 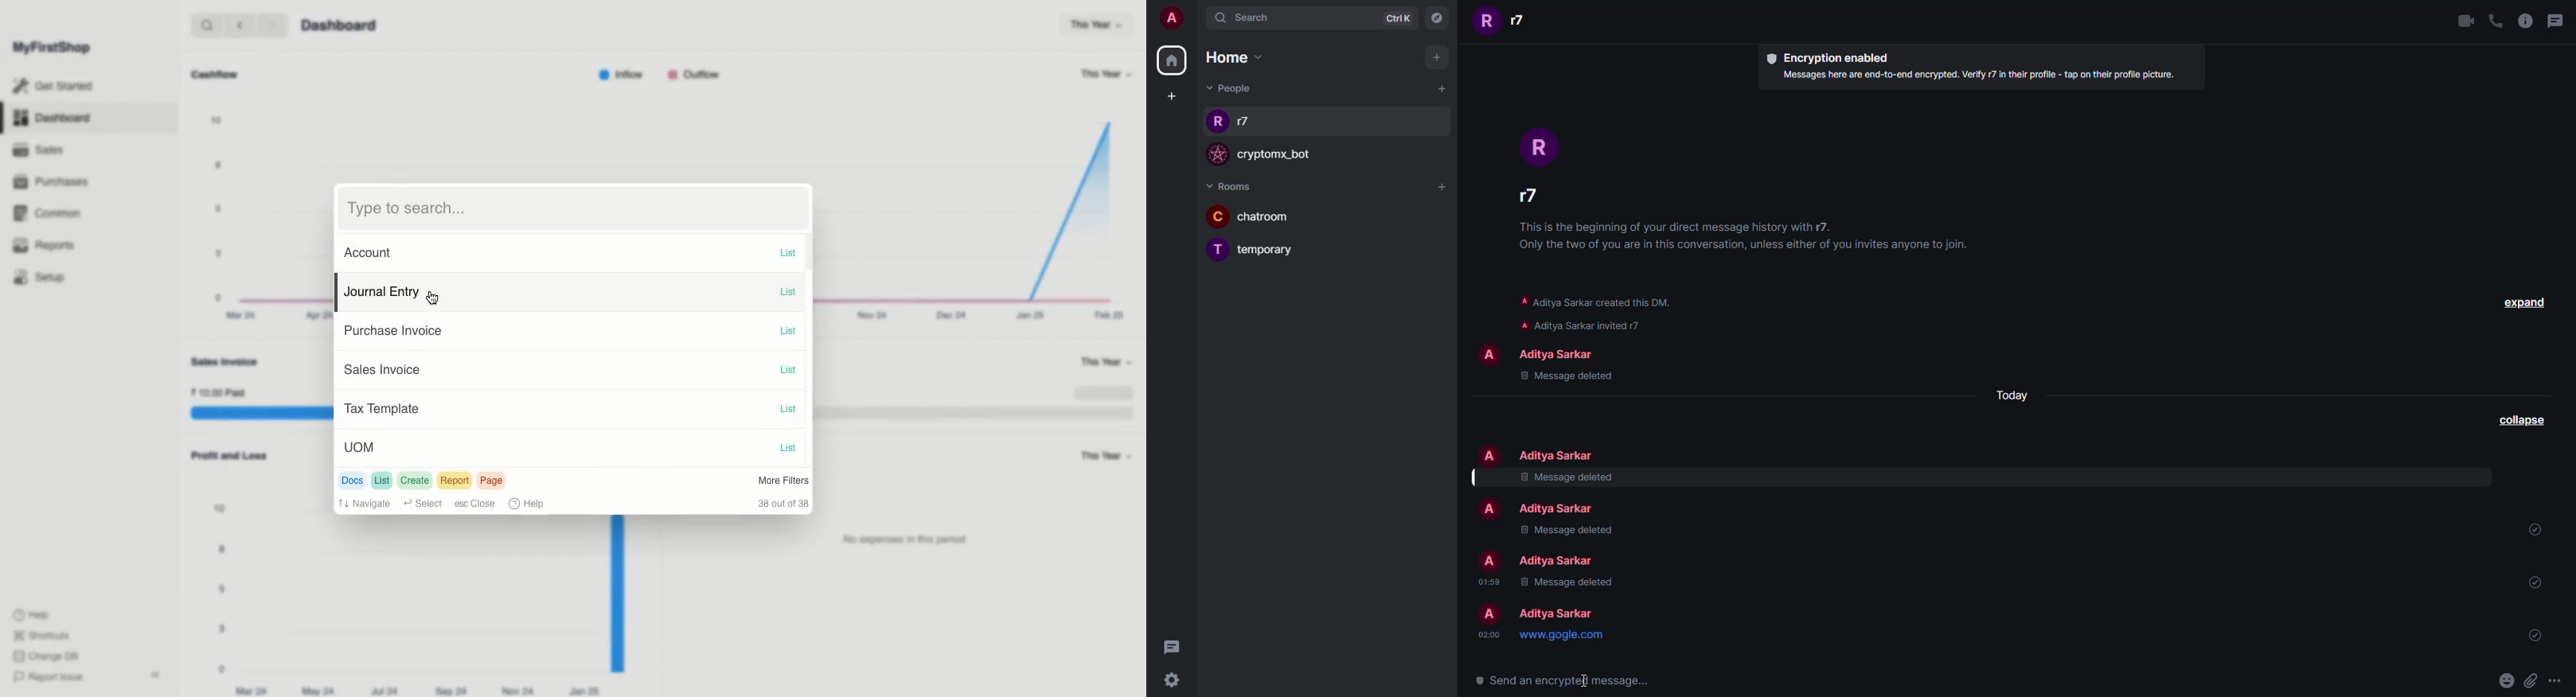 I want to click on sent, so click(x=2538, y=582).